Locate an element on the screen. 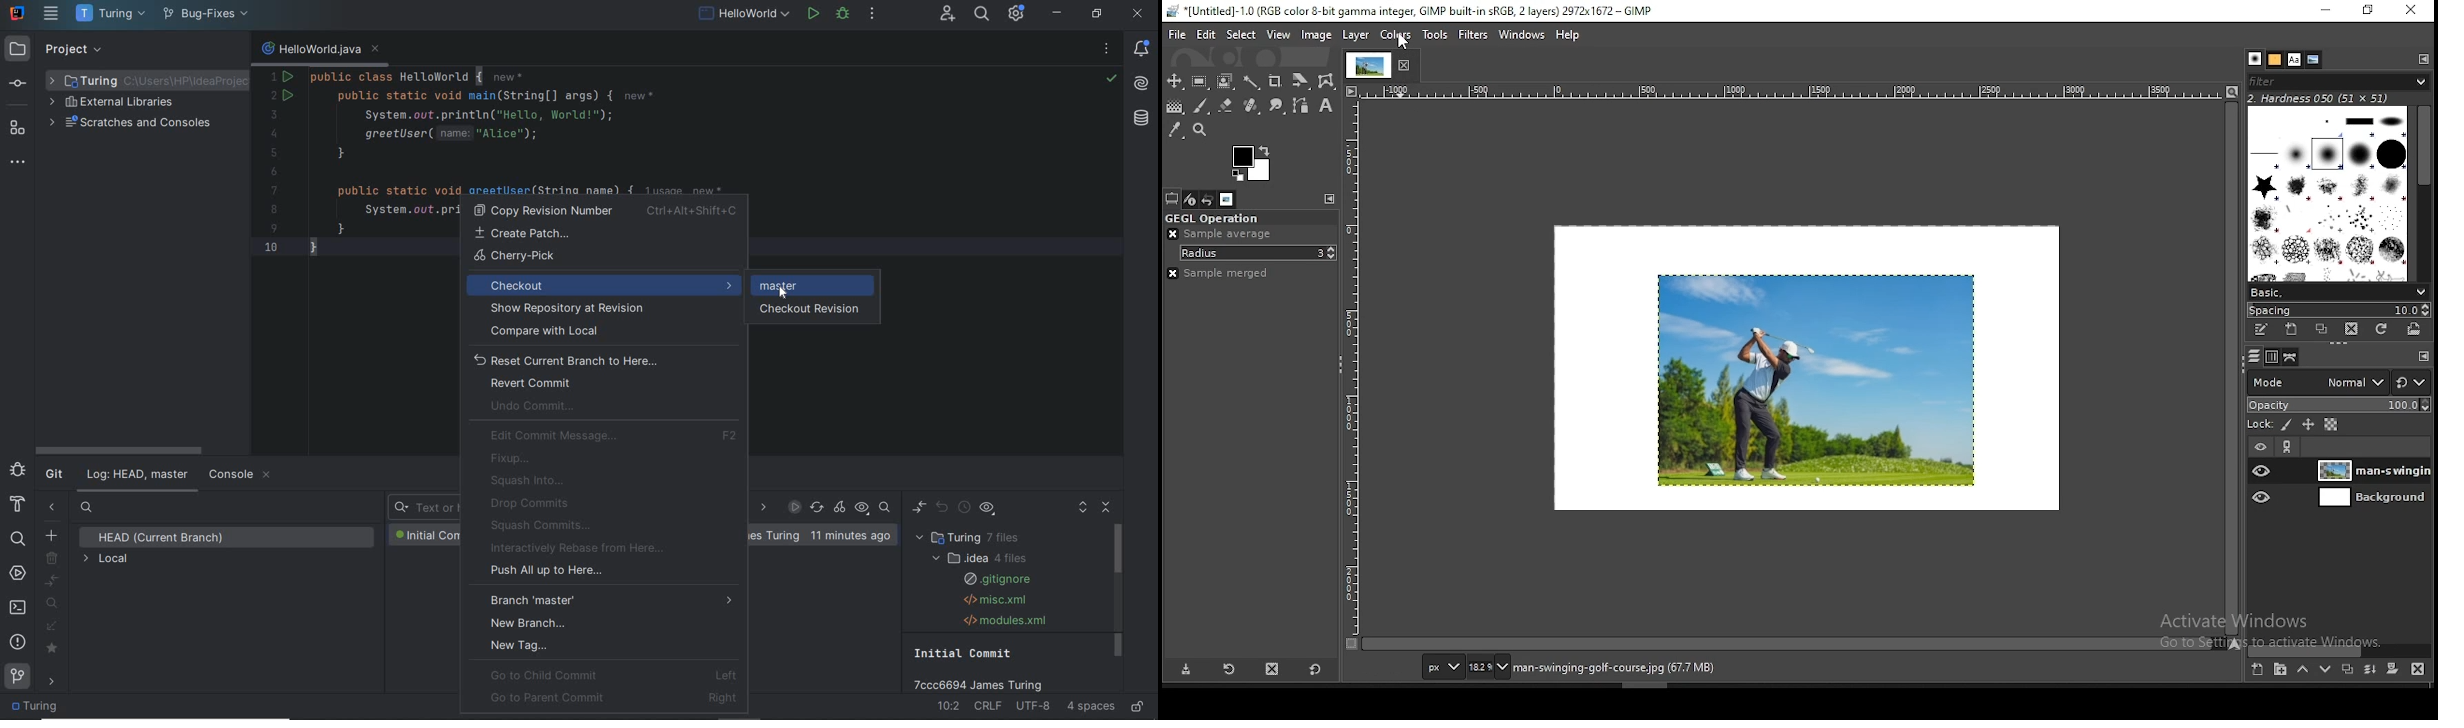 This screenshot has height=728, width=2464. minimize is located at coordinates (1059, 13).